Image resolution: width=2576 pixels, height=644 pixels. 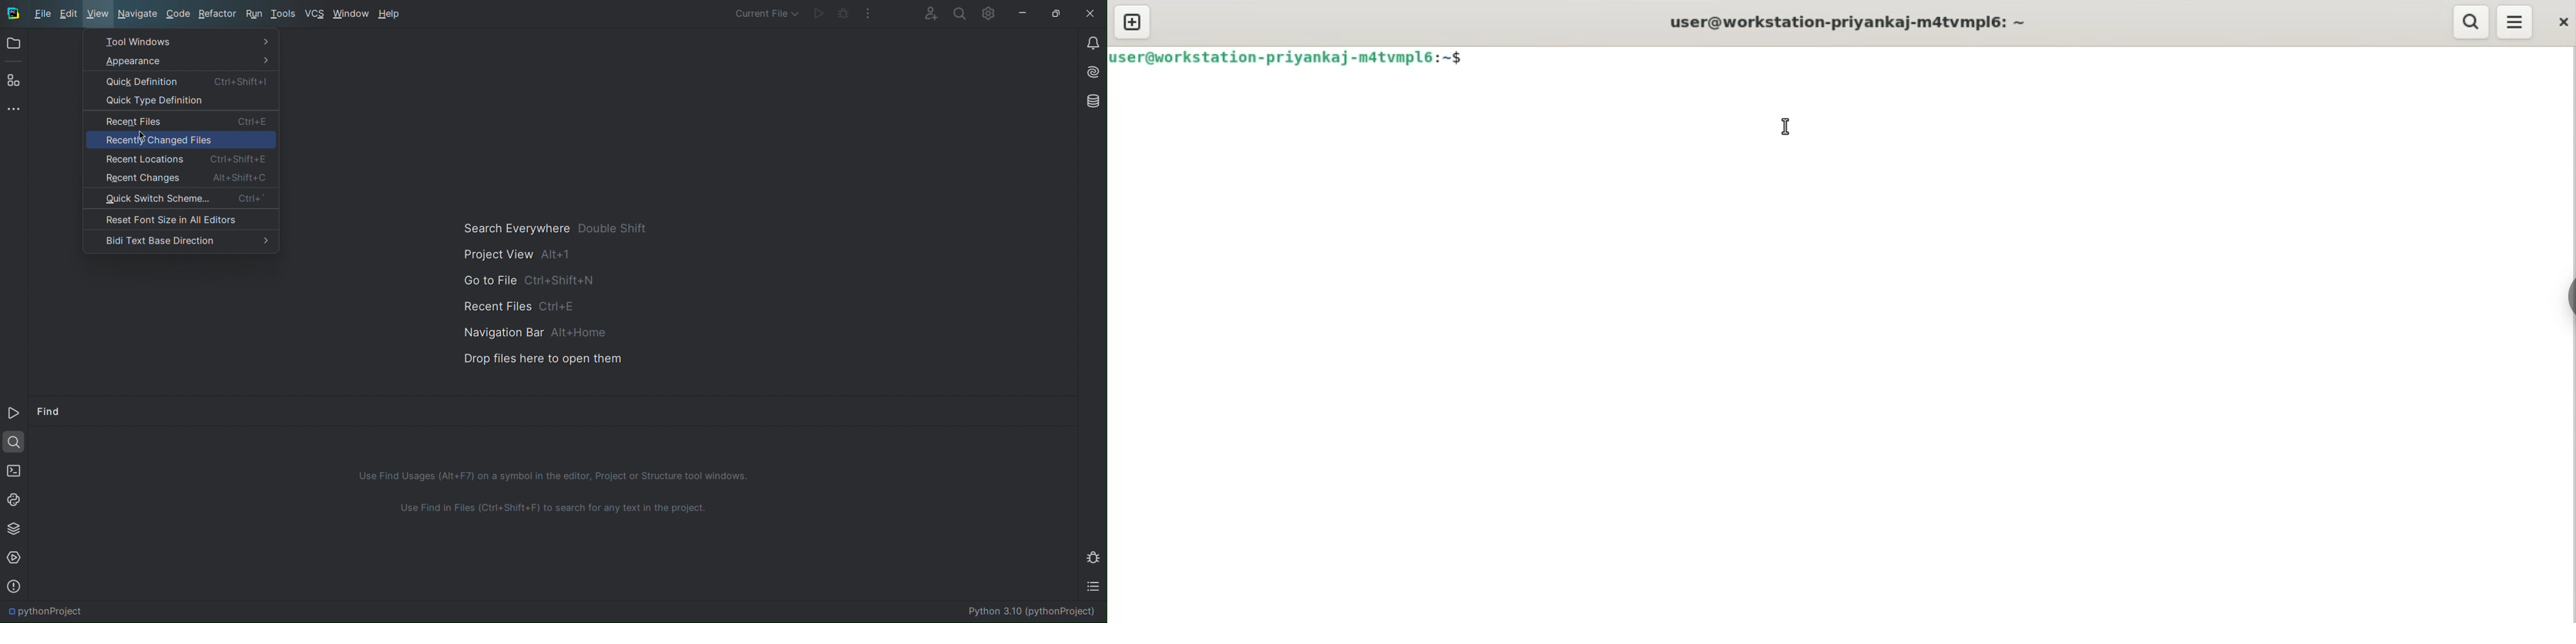 What do you see at coordinates (13, 528) in the screenshot?
I see `Python Packages` at bounding box center [13, 528].